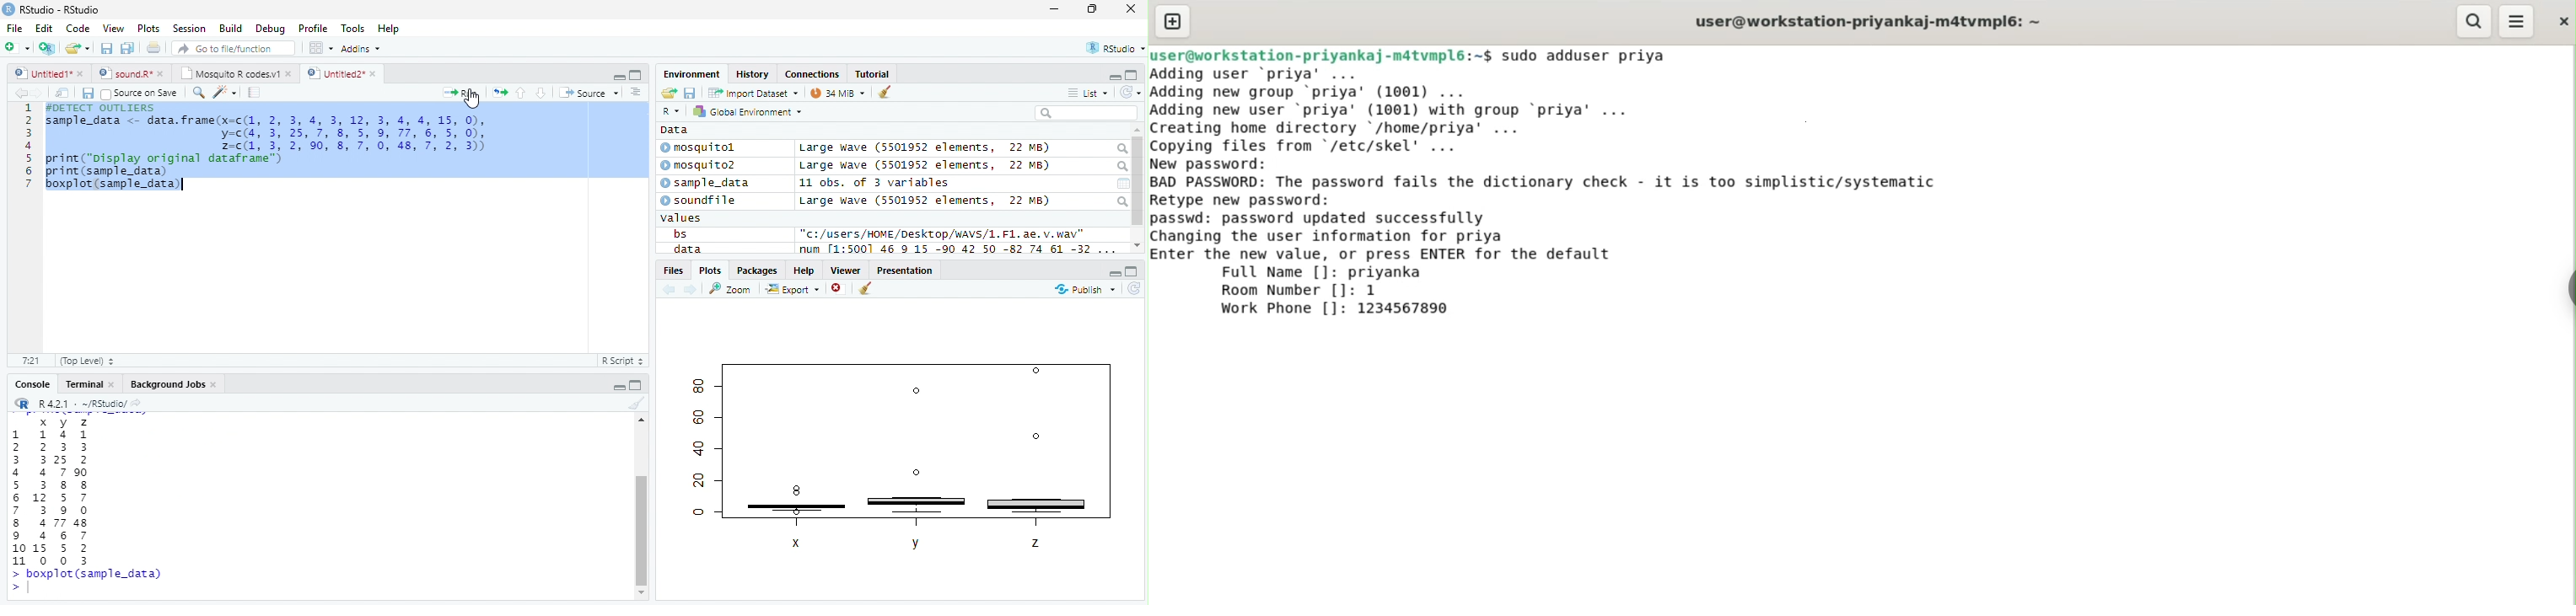  What do you see at coordinates (681, 218) in the screenshot?
I see `values` at bounding box center [681, 218].